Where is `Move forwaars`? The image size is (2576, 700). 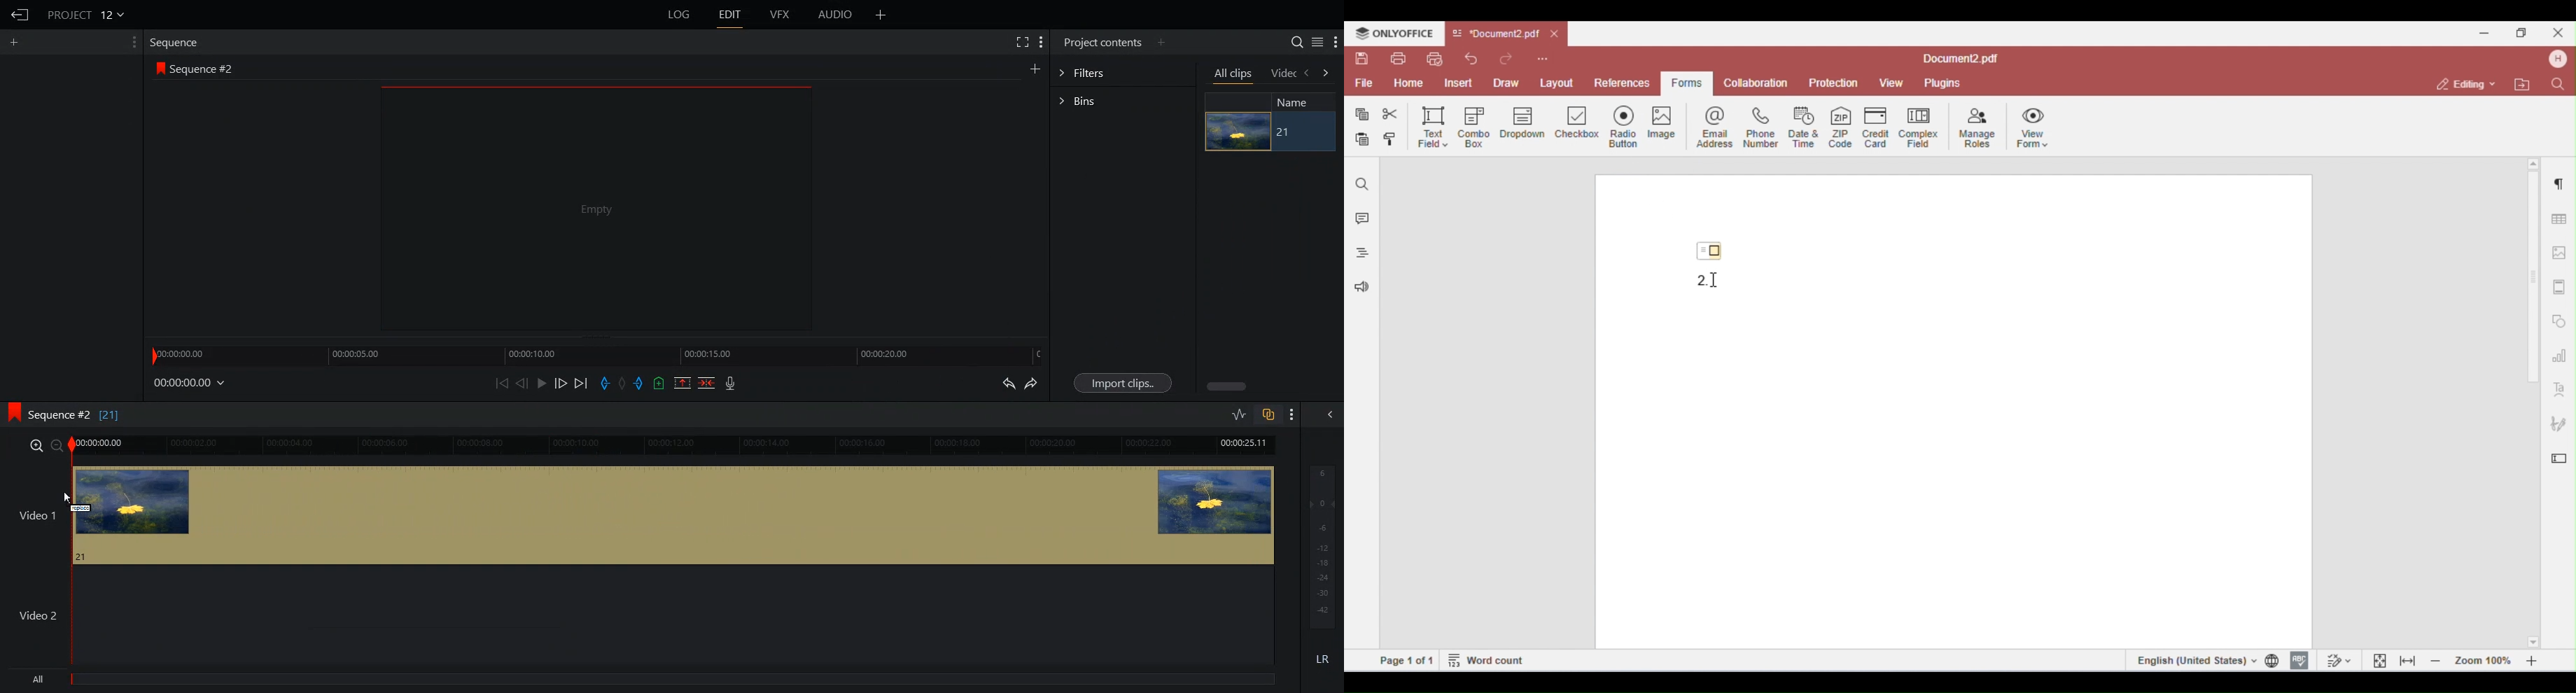 Move forwaars is located at coordinates (1326, 73).